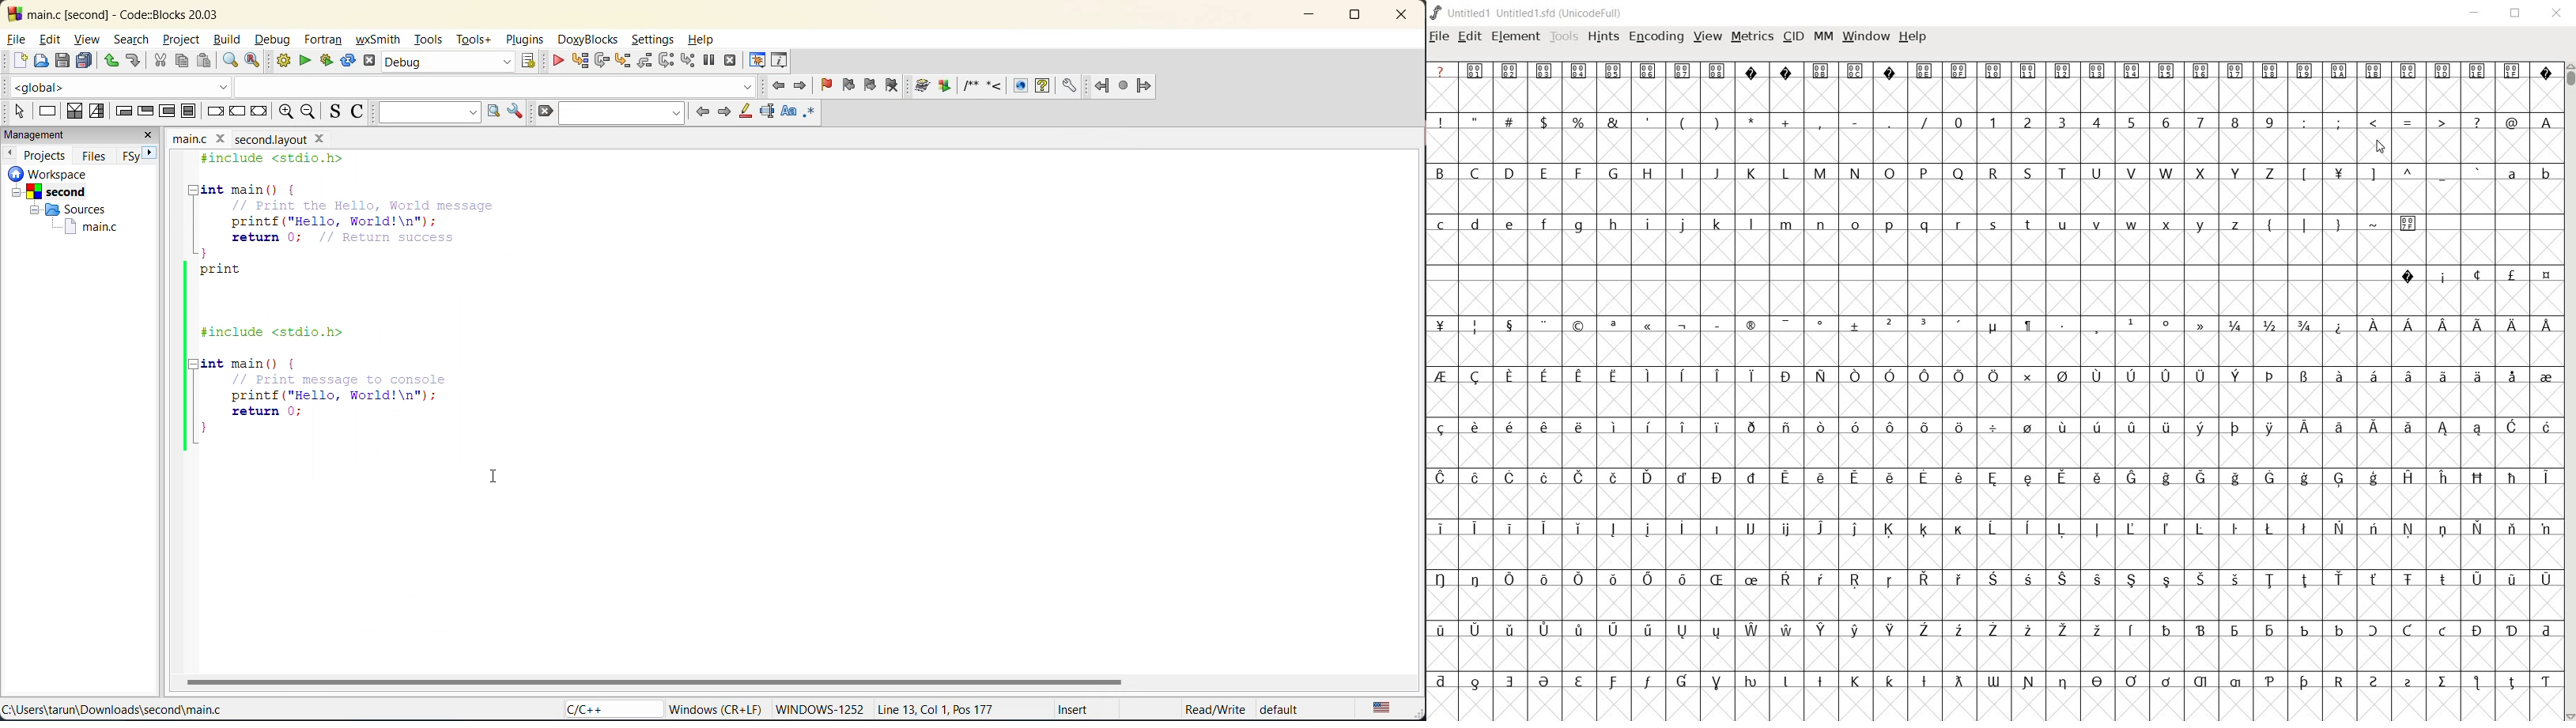 The image size is (2576, 728). Describe the element at coordinates (620, 111) in the screenshot. I see `search` at that location.